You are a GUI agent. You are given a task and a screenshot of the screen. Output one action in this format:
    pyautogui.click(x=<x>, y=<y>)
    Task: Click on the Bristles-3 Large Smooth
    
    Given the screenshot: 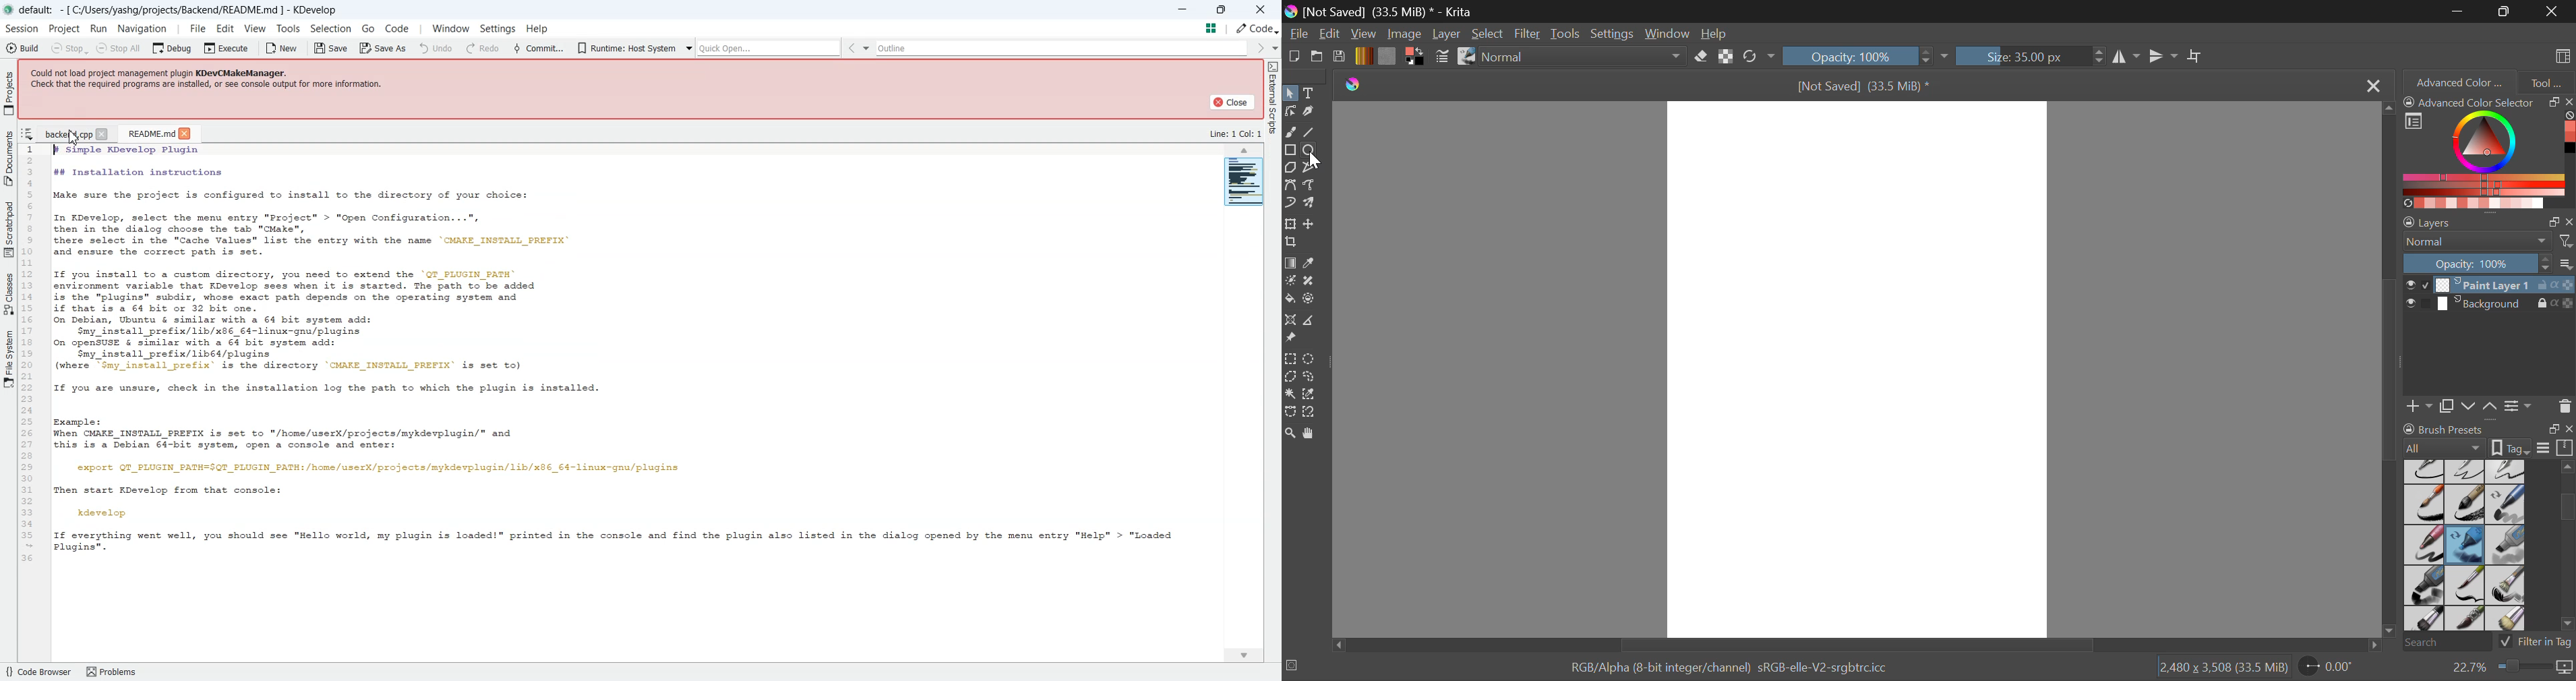 What is the action you would take?
    pyautogui.click(x=2423, y=620)
    